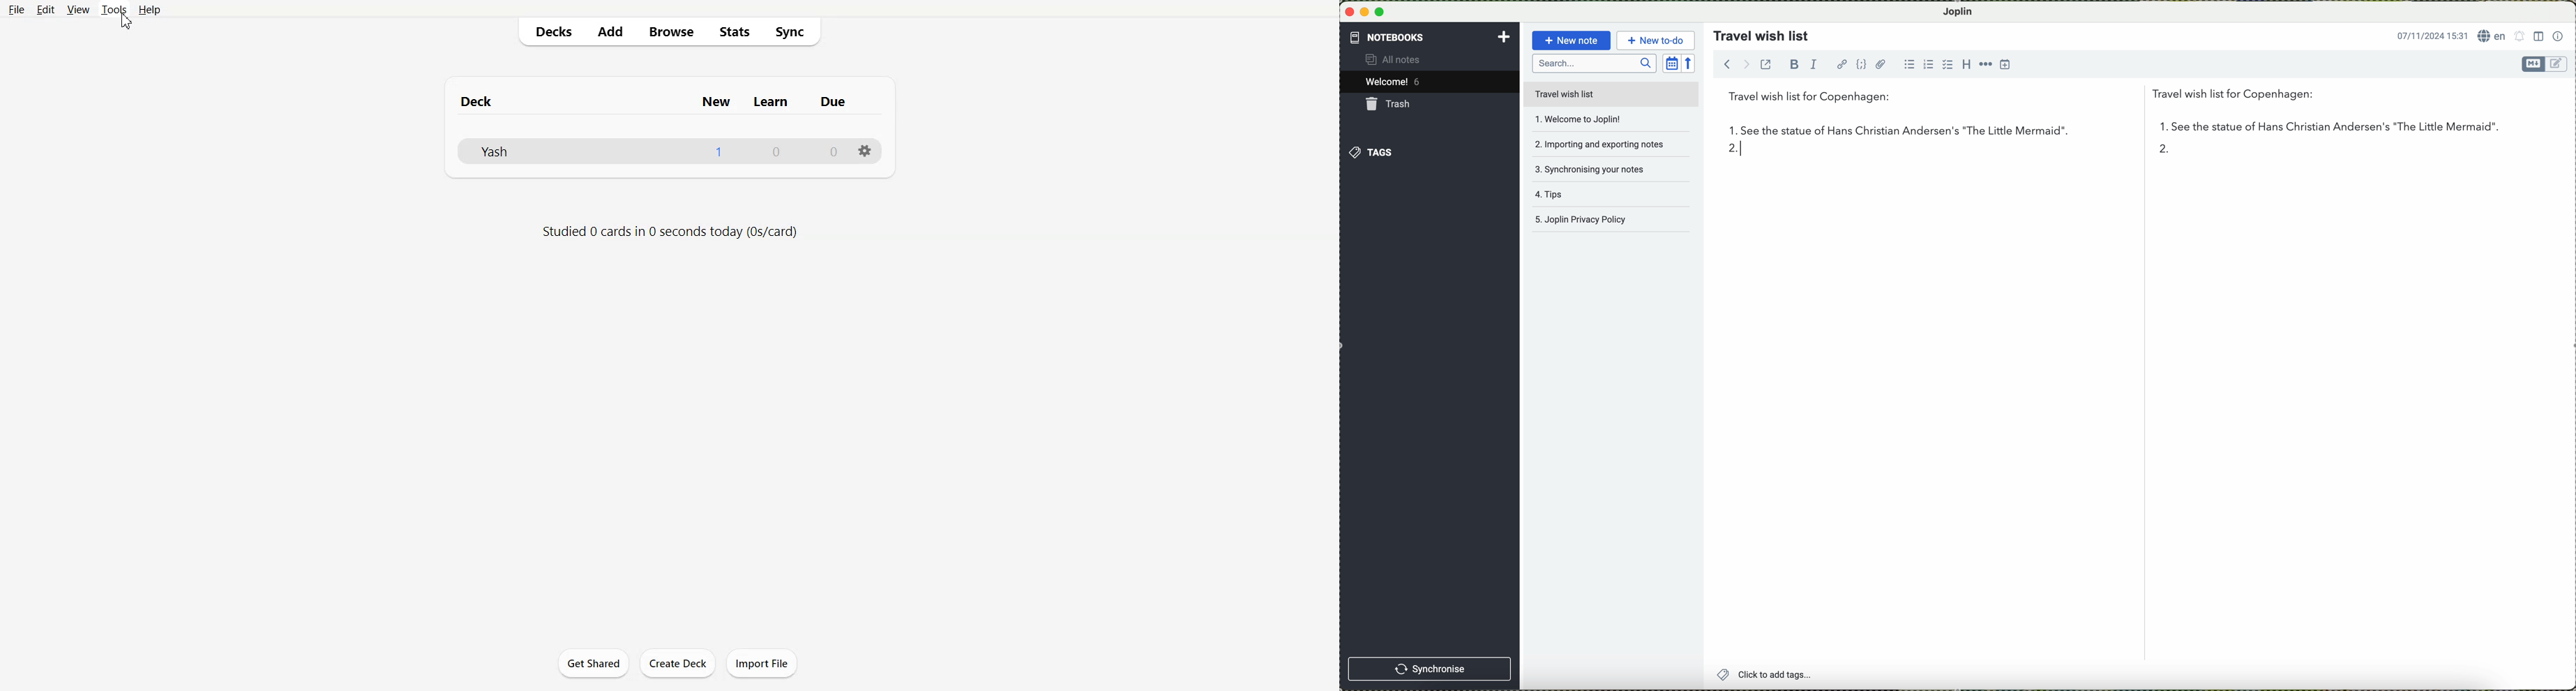 This screenshot has width=2576, height=700. What do you see at coordinates (776, 151) in the screenshot?
I see `0` at bounding box center [776, 151].